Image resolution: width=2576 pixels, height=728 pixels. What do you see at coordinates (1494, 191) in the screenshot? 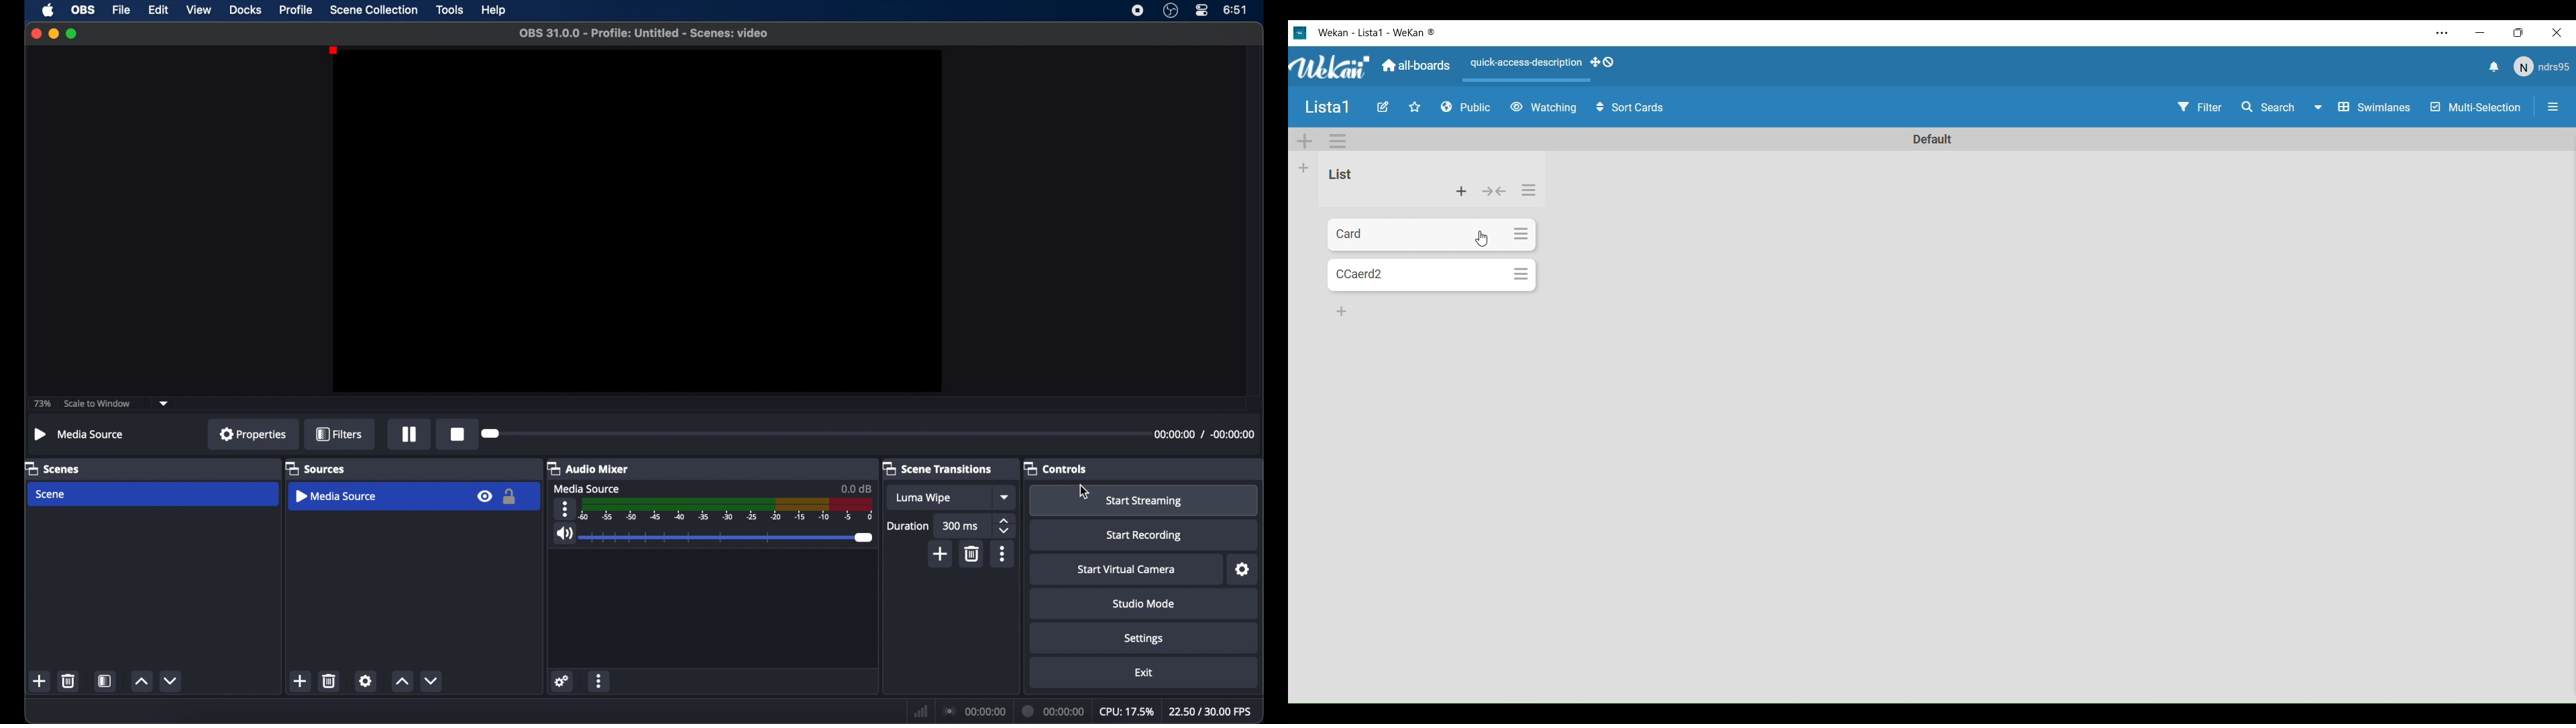
I see `Collapse` at bounding box center [1494, 191].